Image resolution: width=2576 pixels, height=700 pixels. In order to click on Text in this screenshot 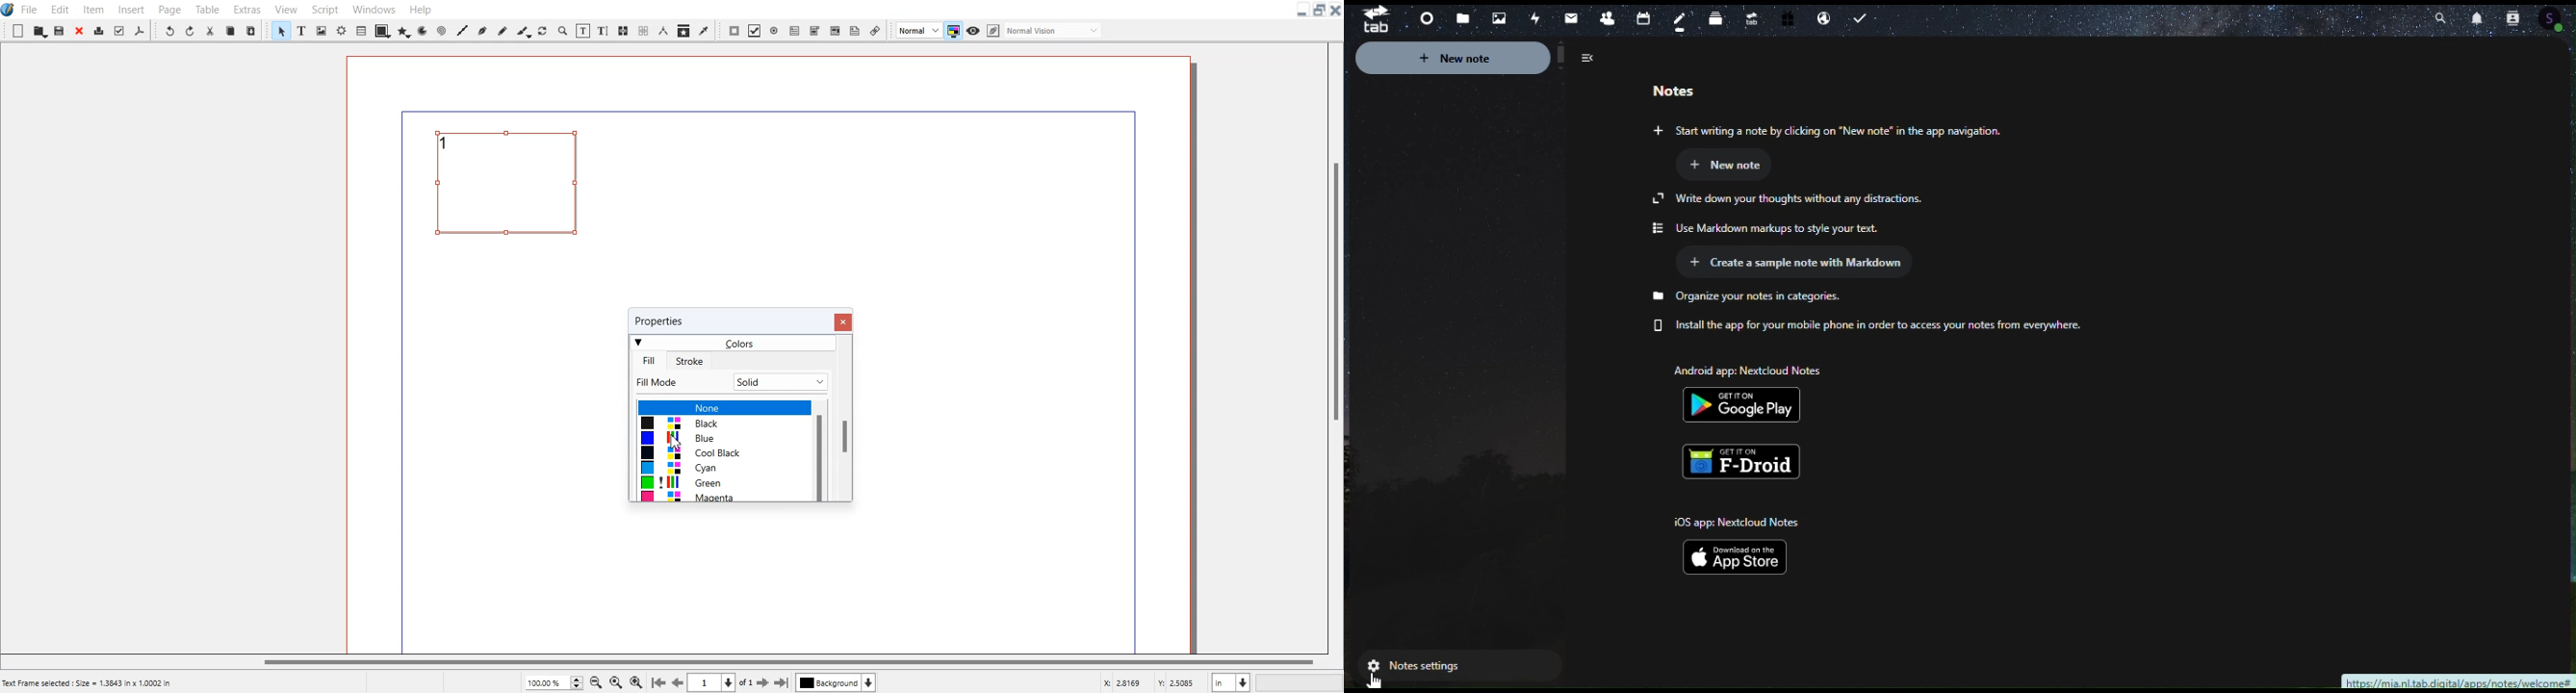, I will do `click(1776, 214)`.